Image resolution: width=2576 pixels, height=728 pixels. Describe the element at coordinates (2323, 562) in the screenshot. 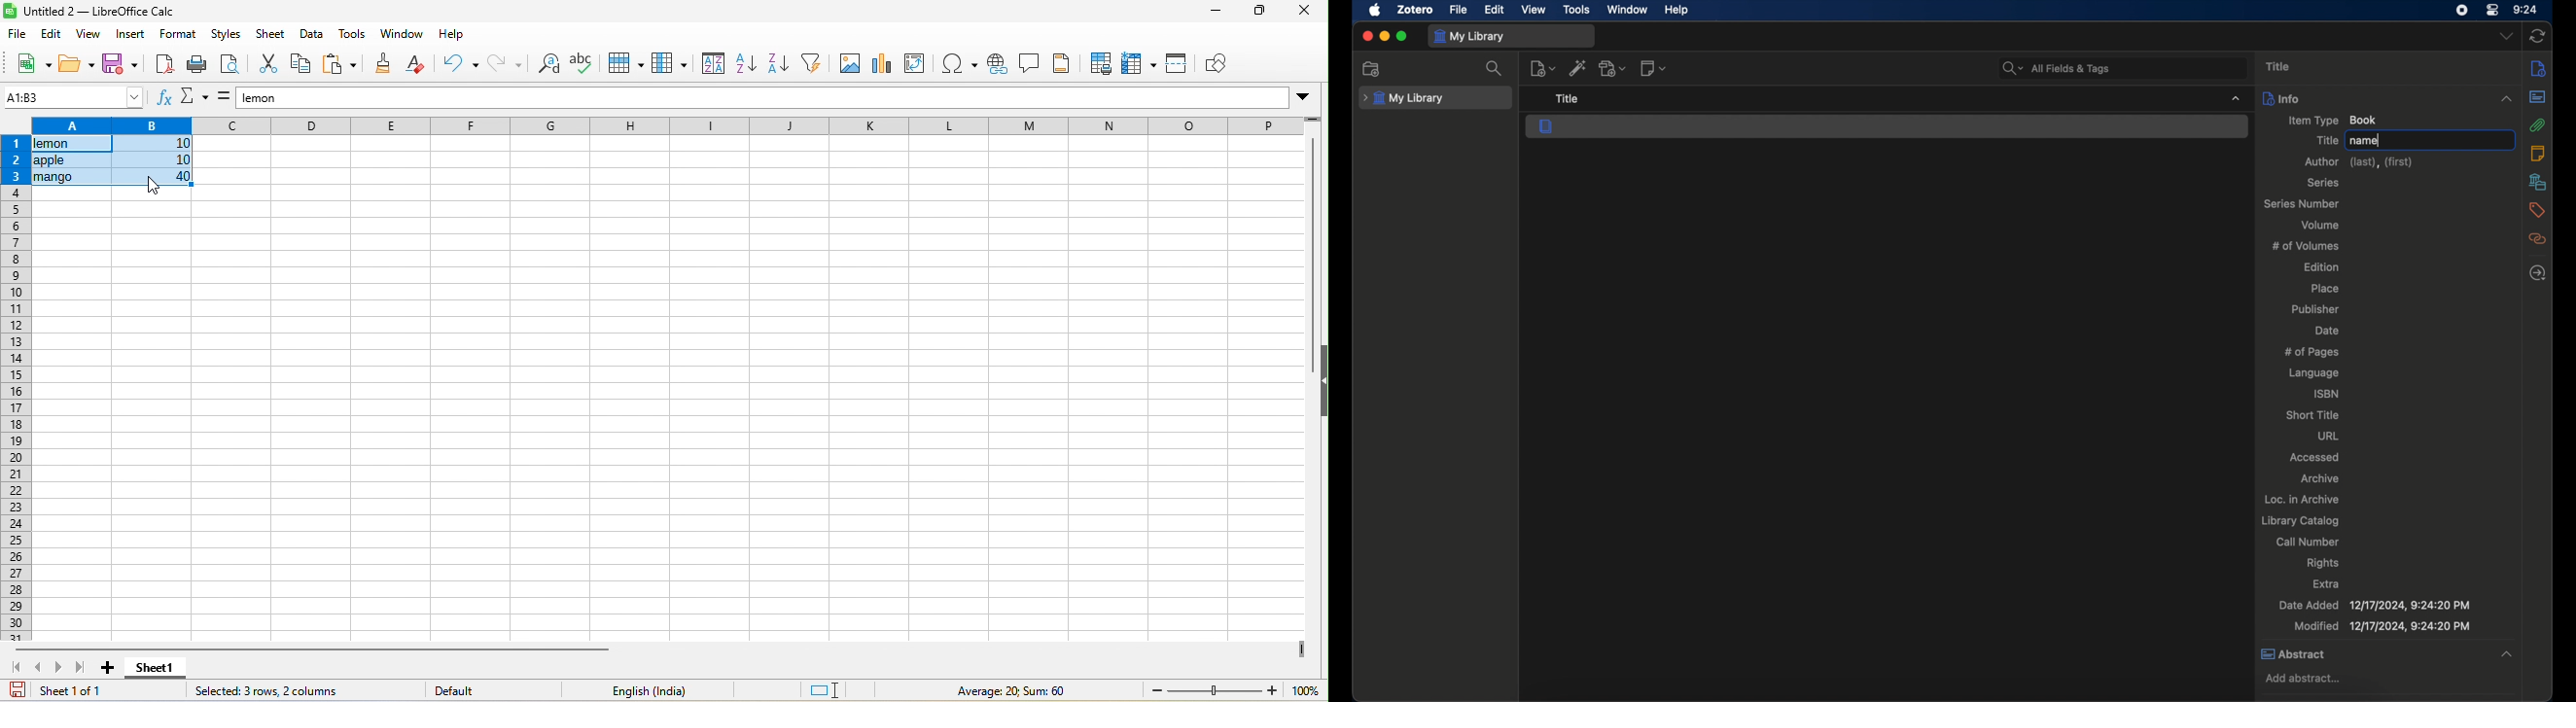

I see `rights` at that location.